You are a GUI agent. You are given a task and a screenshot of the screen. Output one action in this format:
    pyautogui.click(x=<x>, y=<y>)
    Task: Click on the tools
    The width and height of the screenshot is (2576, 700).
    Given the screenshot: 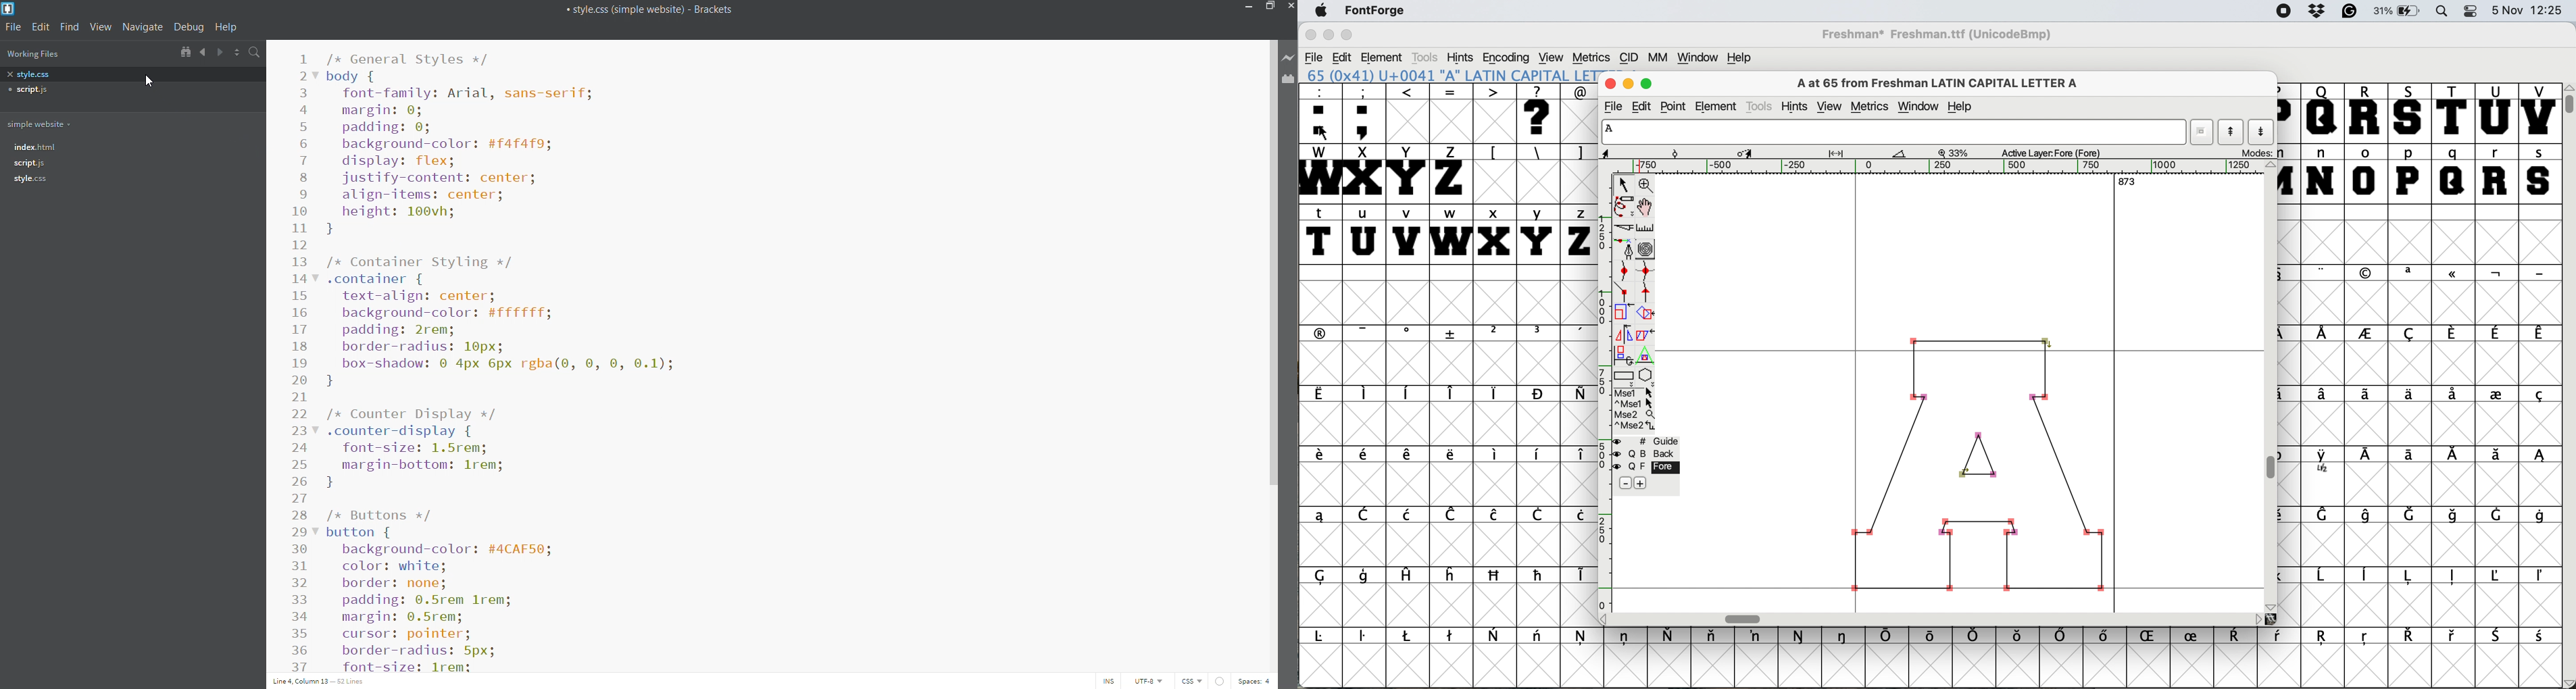 What is the action you would take?
    pyautogui.click(x=1429, y=56)
    